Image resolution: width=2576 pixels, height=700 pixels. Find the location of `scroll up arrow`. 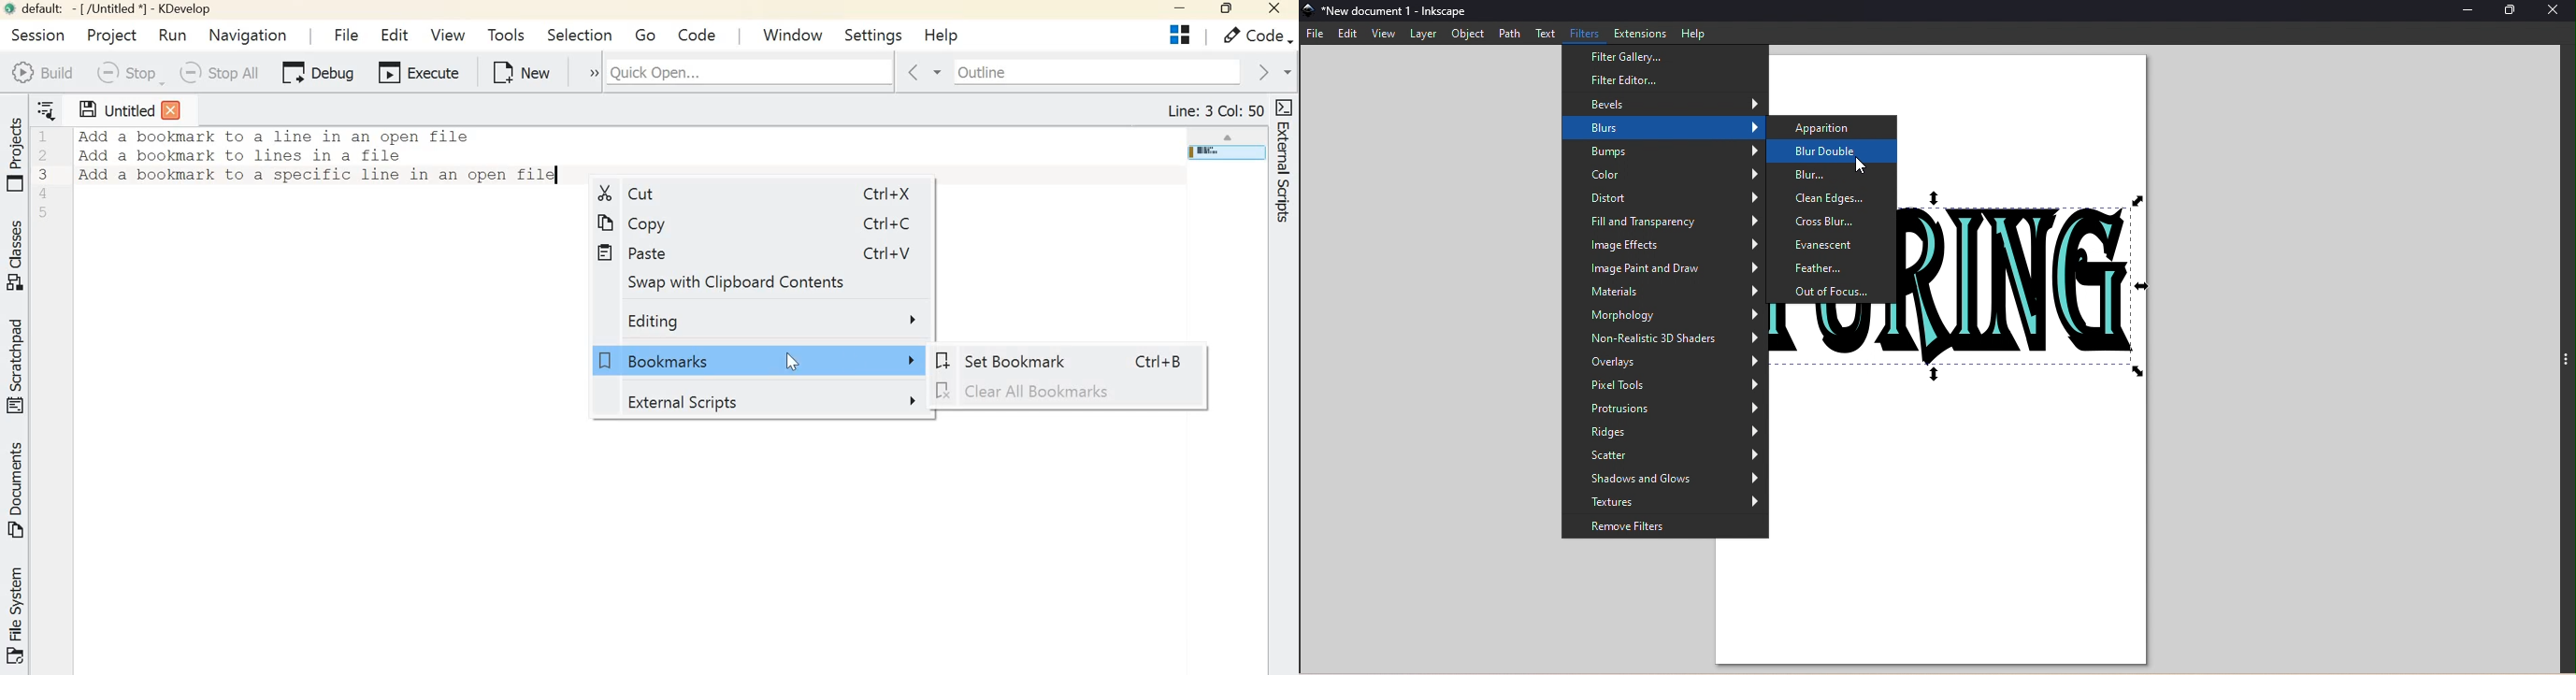

scroll up arrow is located at coordinates (1229, 135).